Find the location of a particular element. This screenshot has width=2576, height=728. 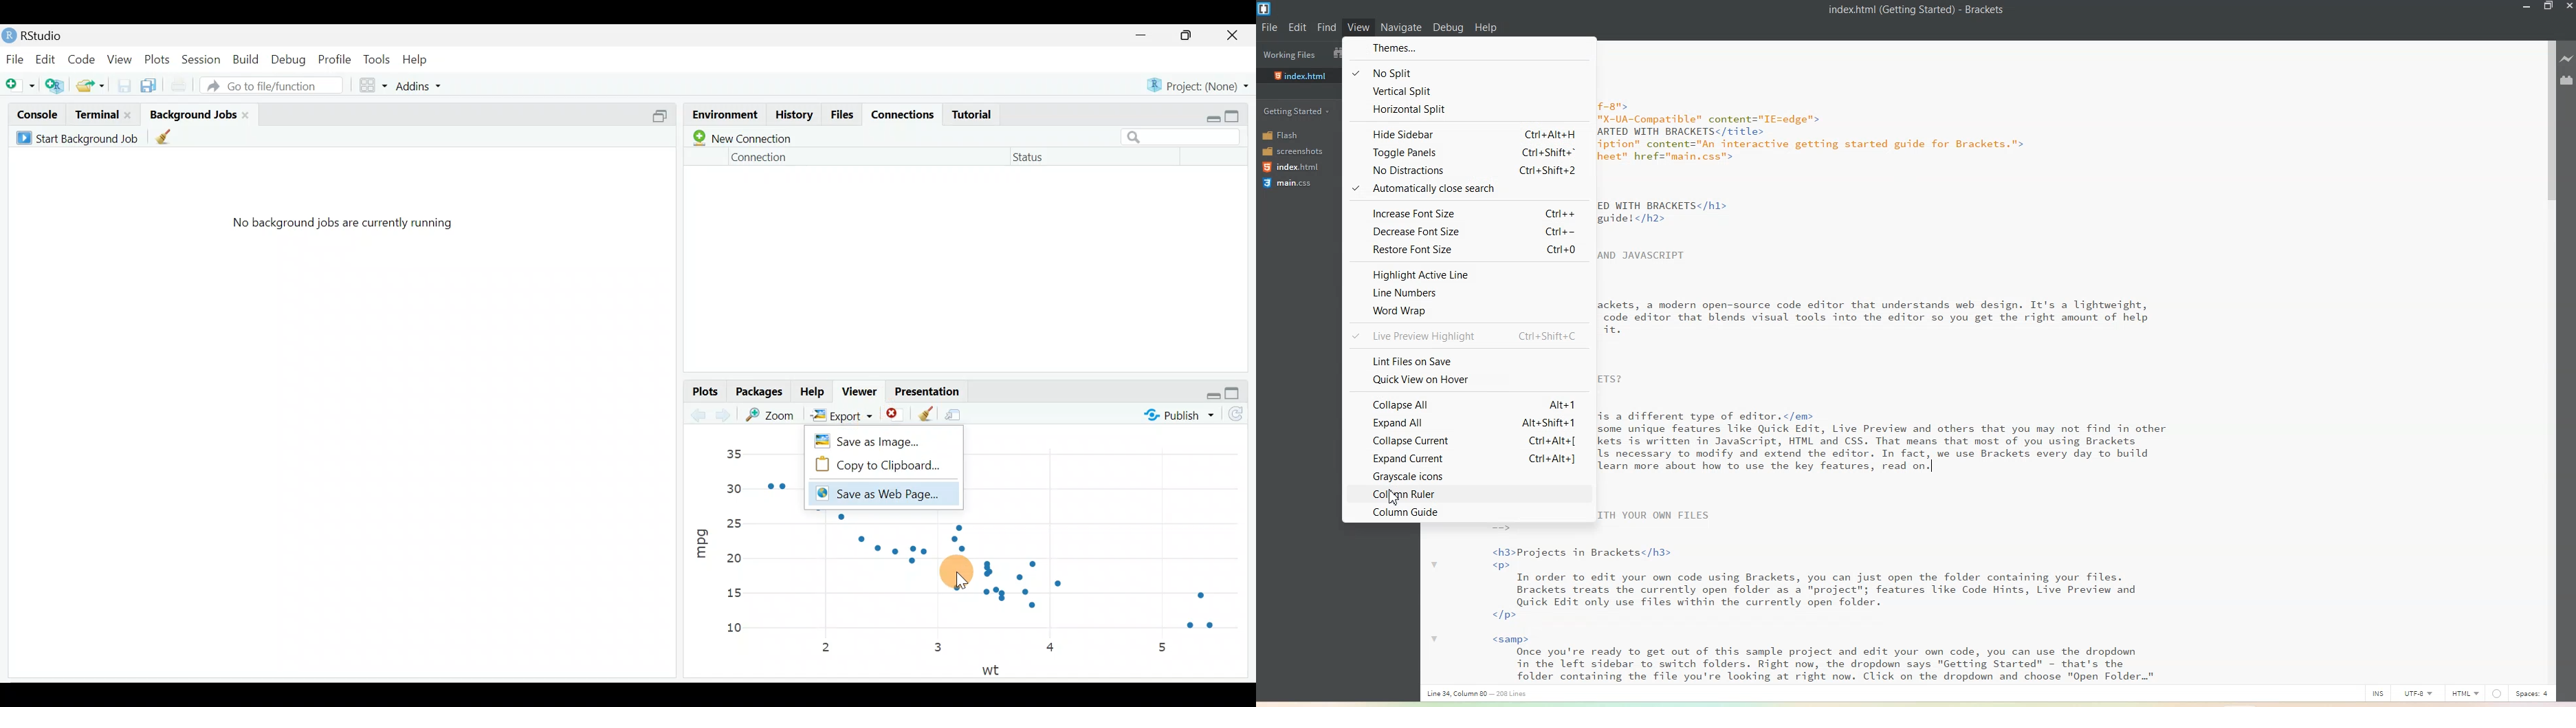

Close is located at coordinates (1234, 36).